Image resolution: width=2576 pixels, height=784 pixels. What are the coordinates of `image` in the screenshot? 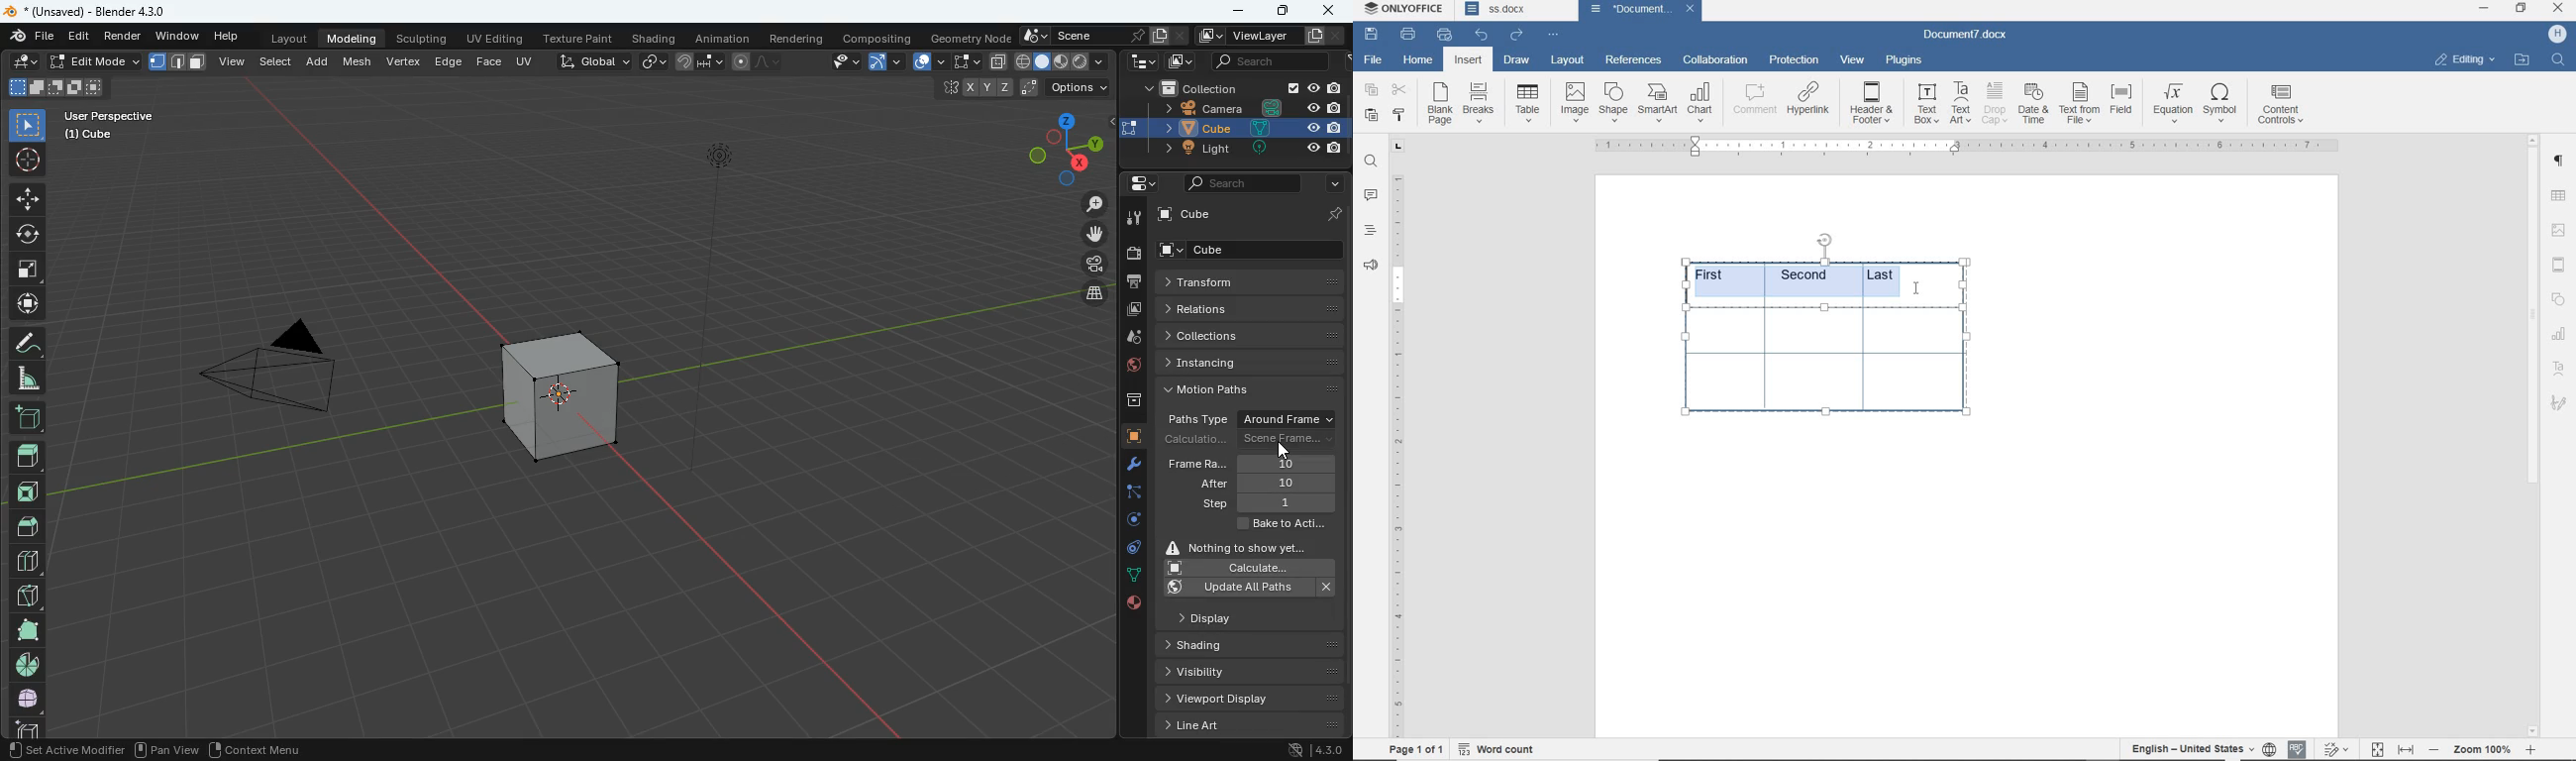 It's located at (1131, 310).